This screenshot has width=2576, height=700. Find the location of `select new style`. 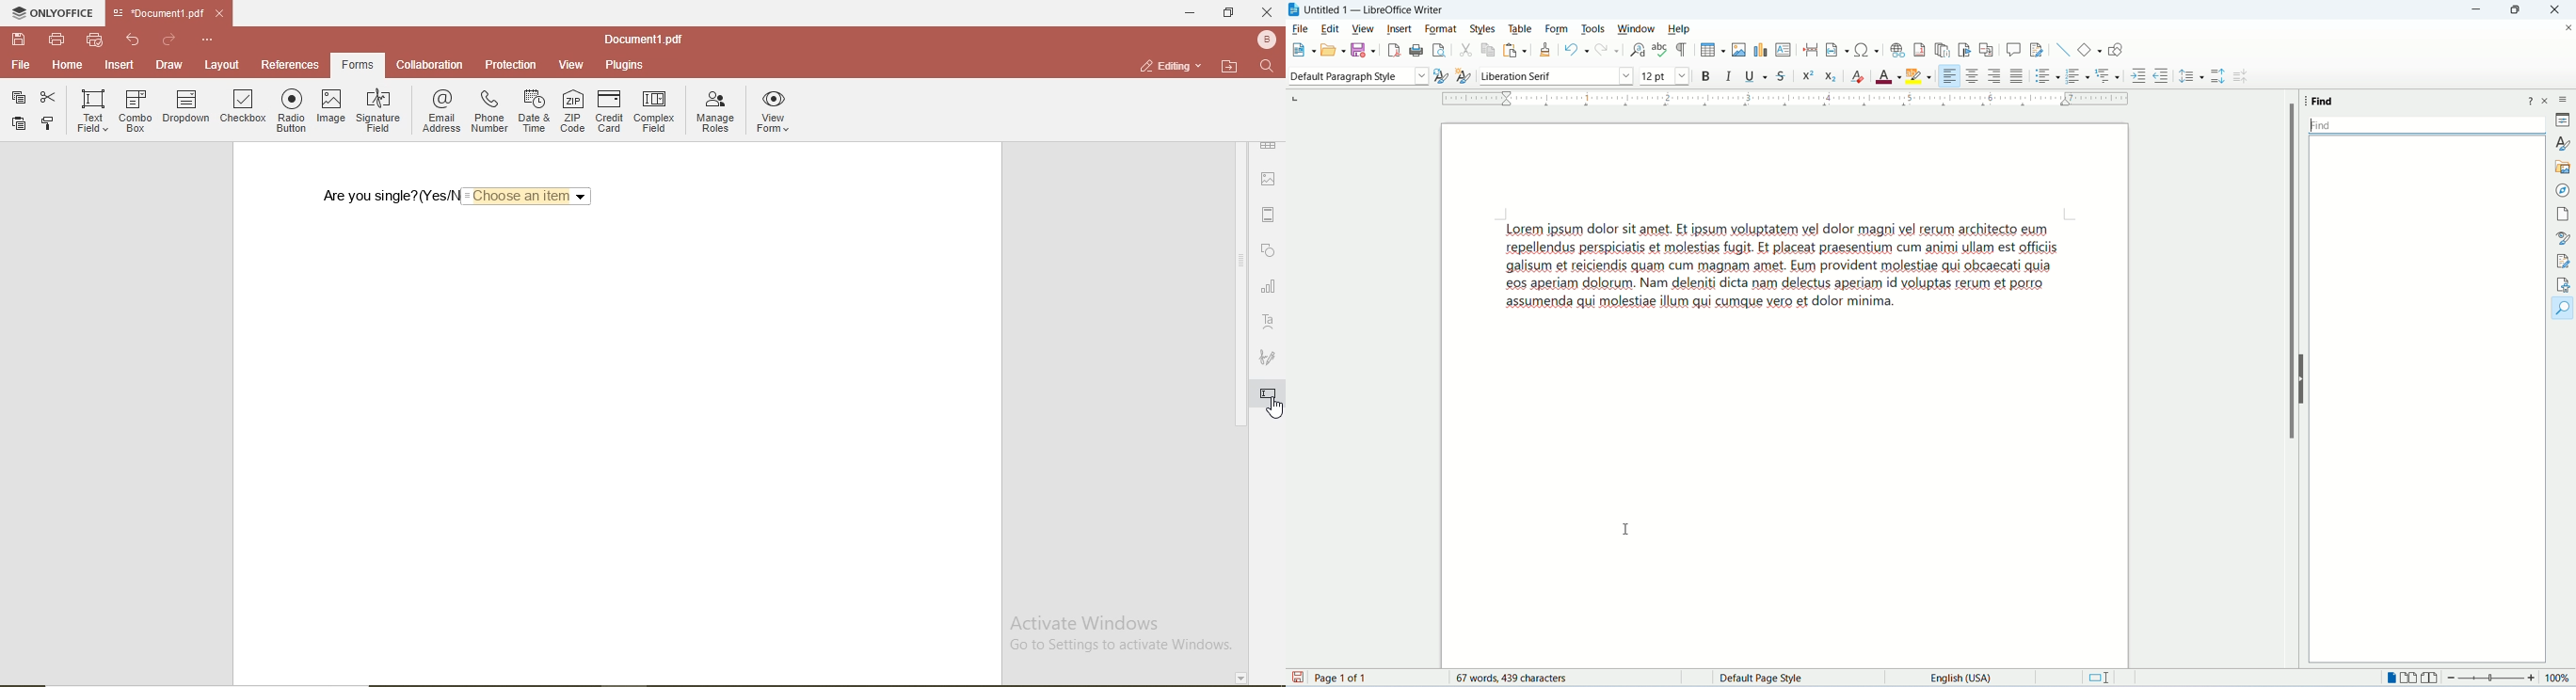

select new style is located at coordinates (1462, 75).